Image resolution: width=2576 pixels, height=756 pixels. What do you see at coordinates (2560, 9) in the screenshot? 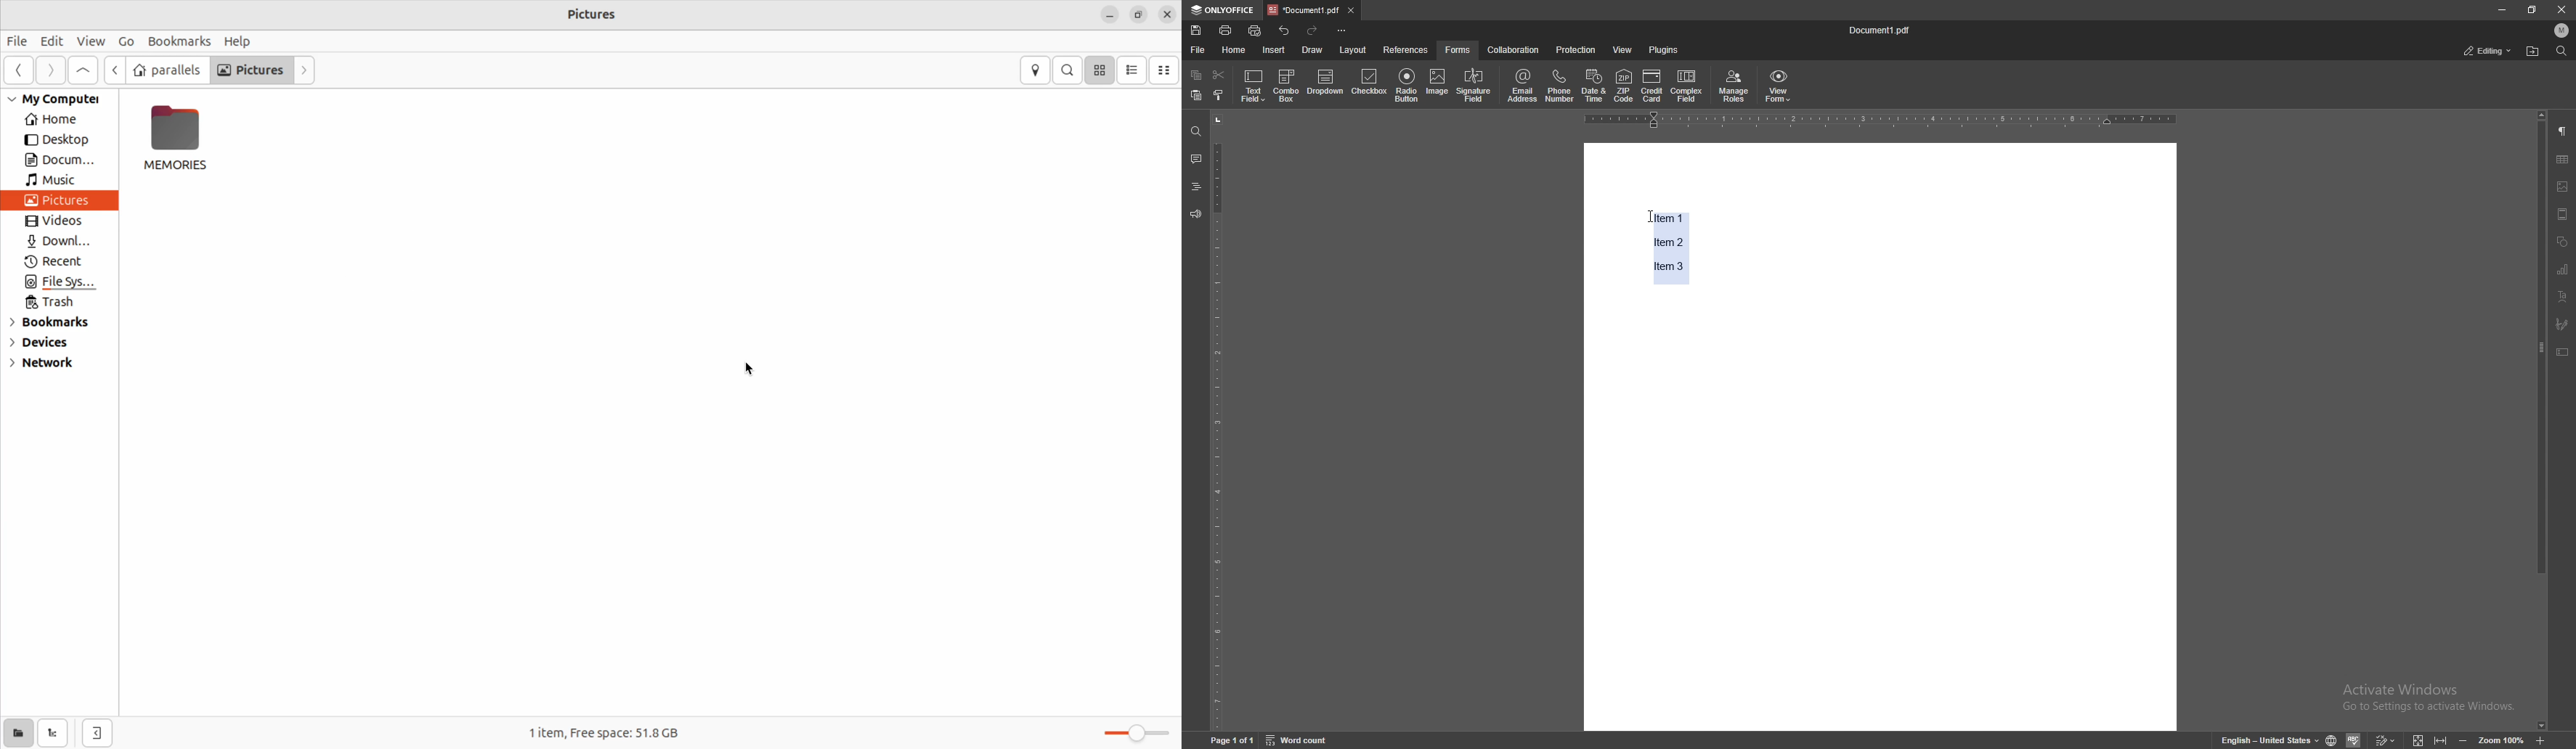
I see `close` at bounding box center [2560, 9].